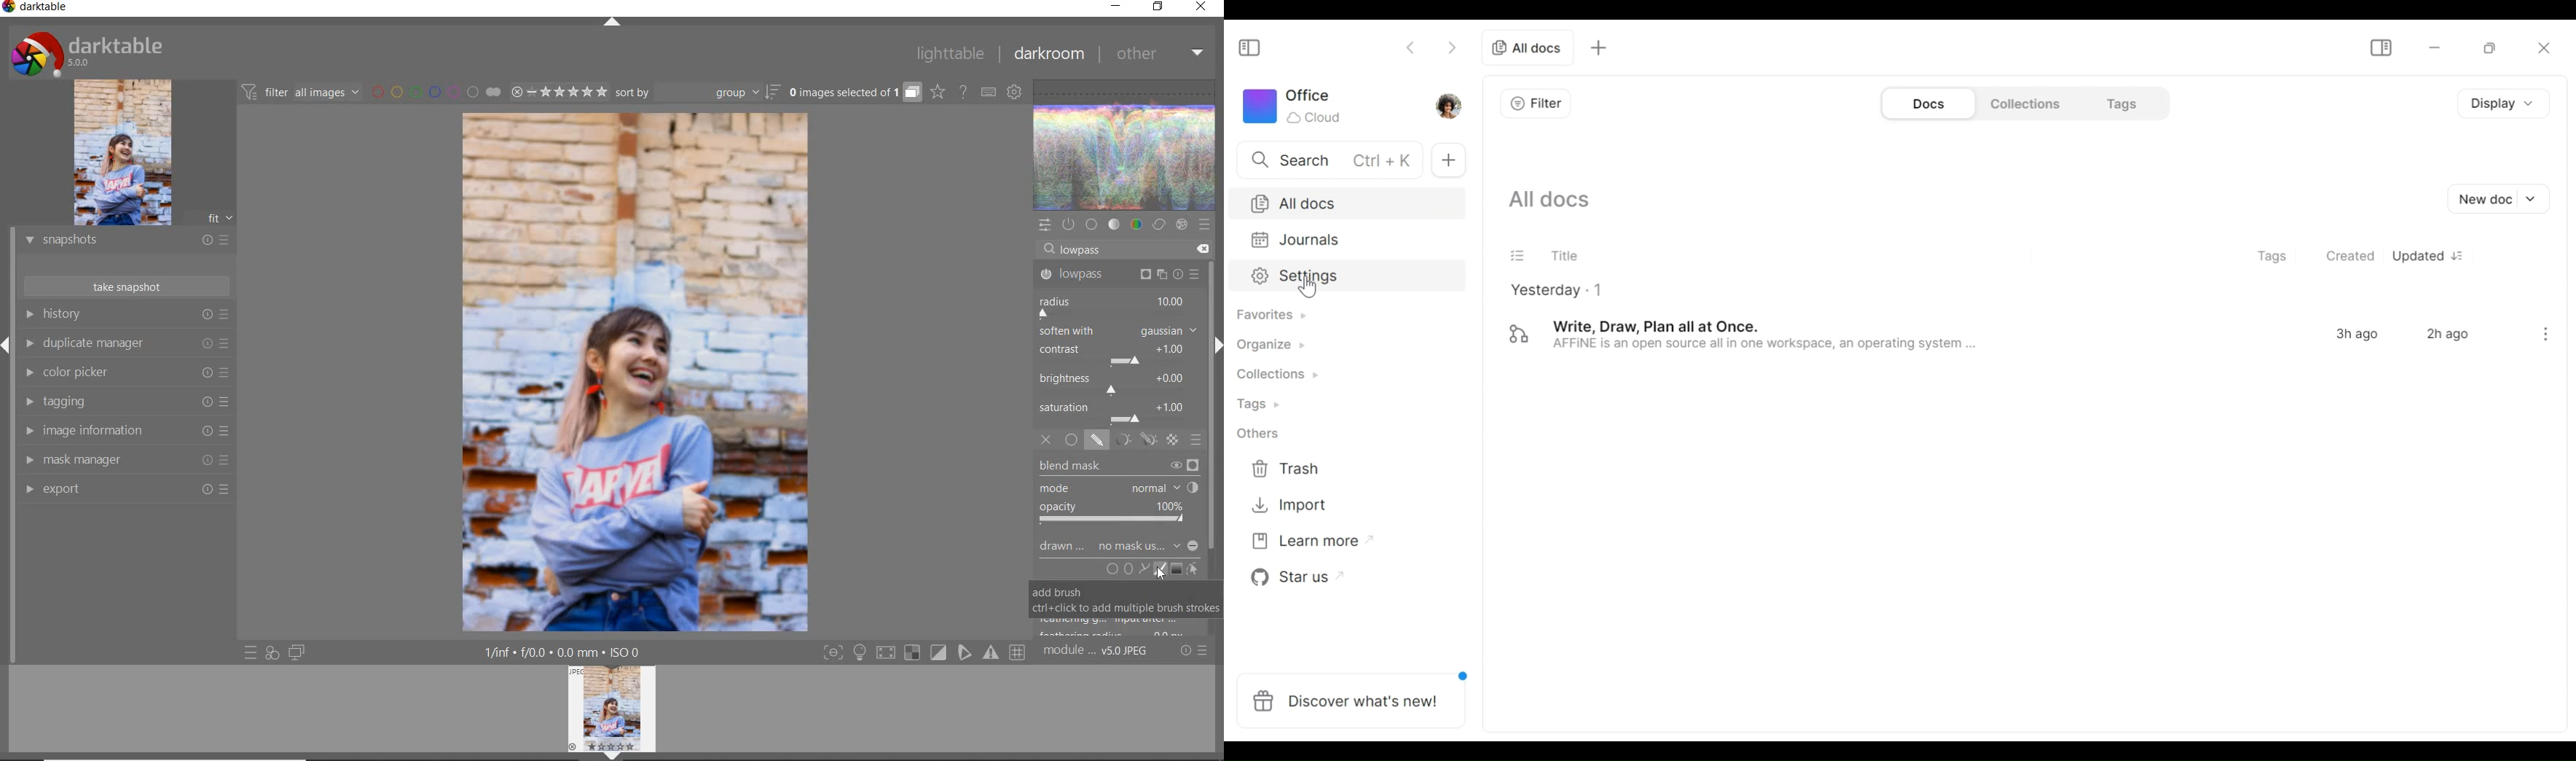 Image resolution: width=2576 pixels, height=784 pixels. What do you see at coordinates (1113, 305) in the screenshot?
I see `radius` at bounding box center [1113, 305].